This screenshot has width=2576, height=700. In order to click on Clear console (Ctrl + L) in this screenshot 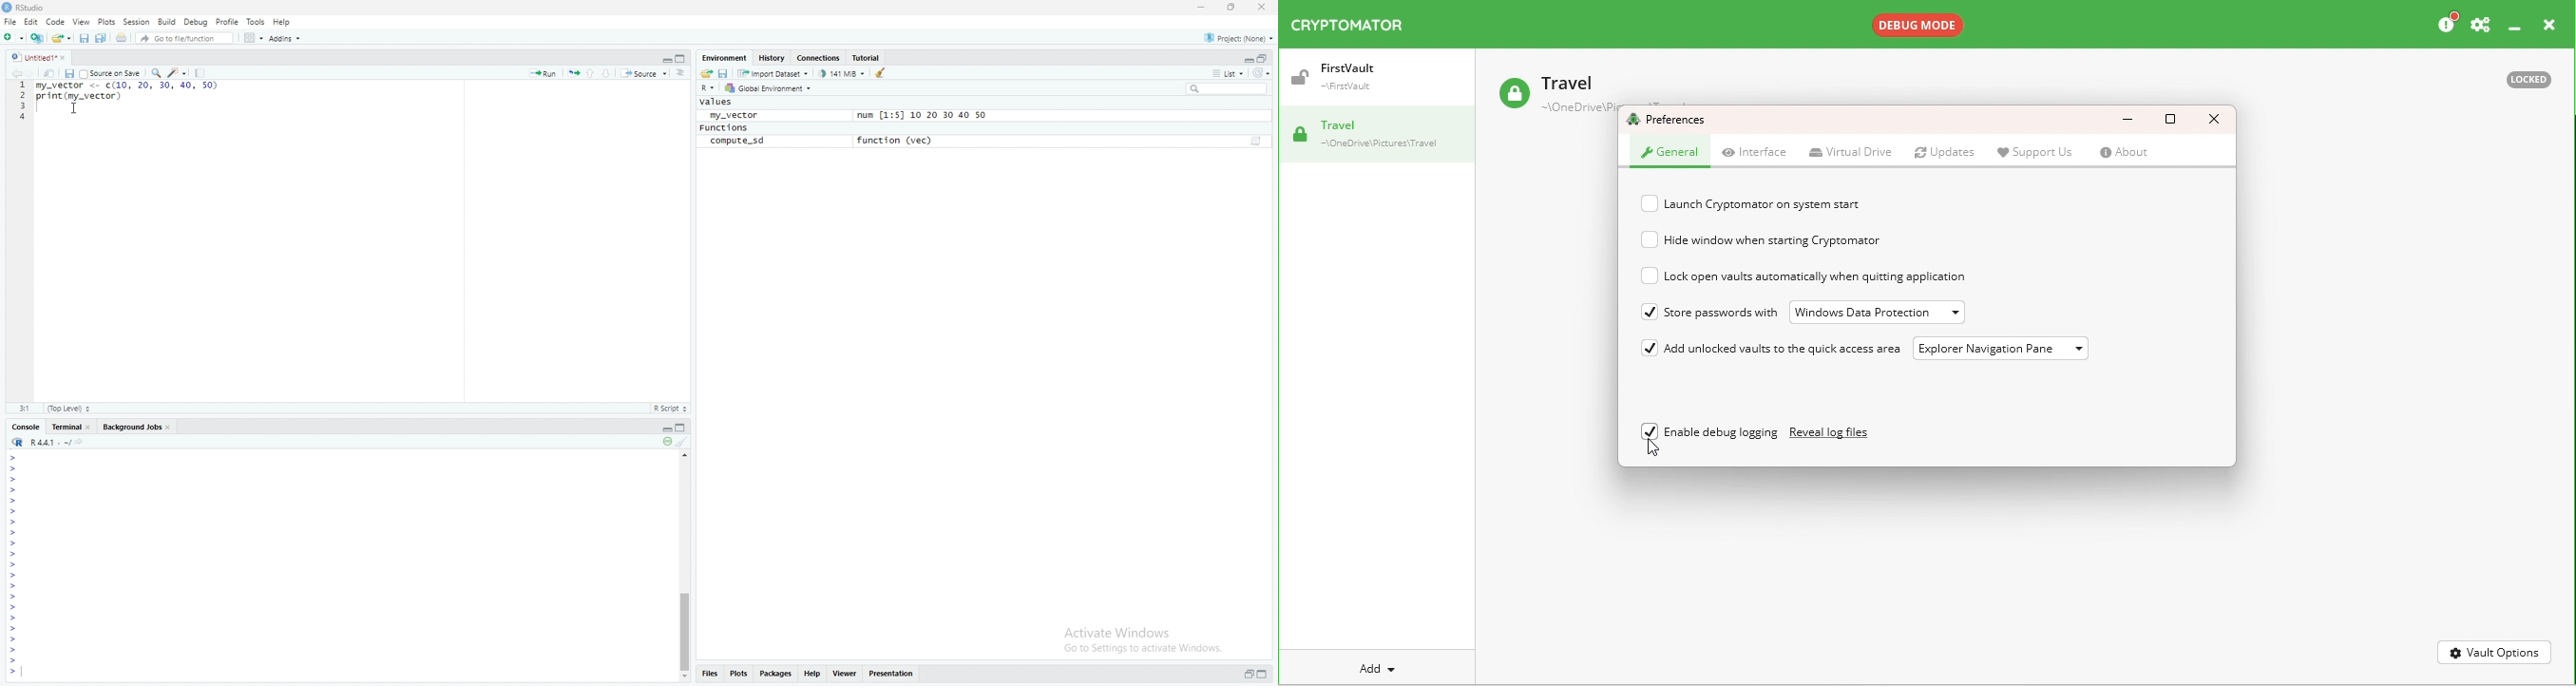, I will do `click(683, 442)`.